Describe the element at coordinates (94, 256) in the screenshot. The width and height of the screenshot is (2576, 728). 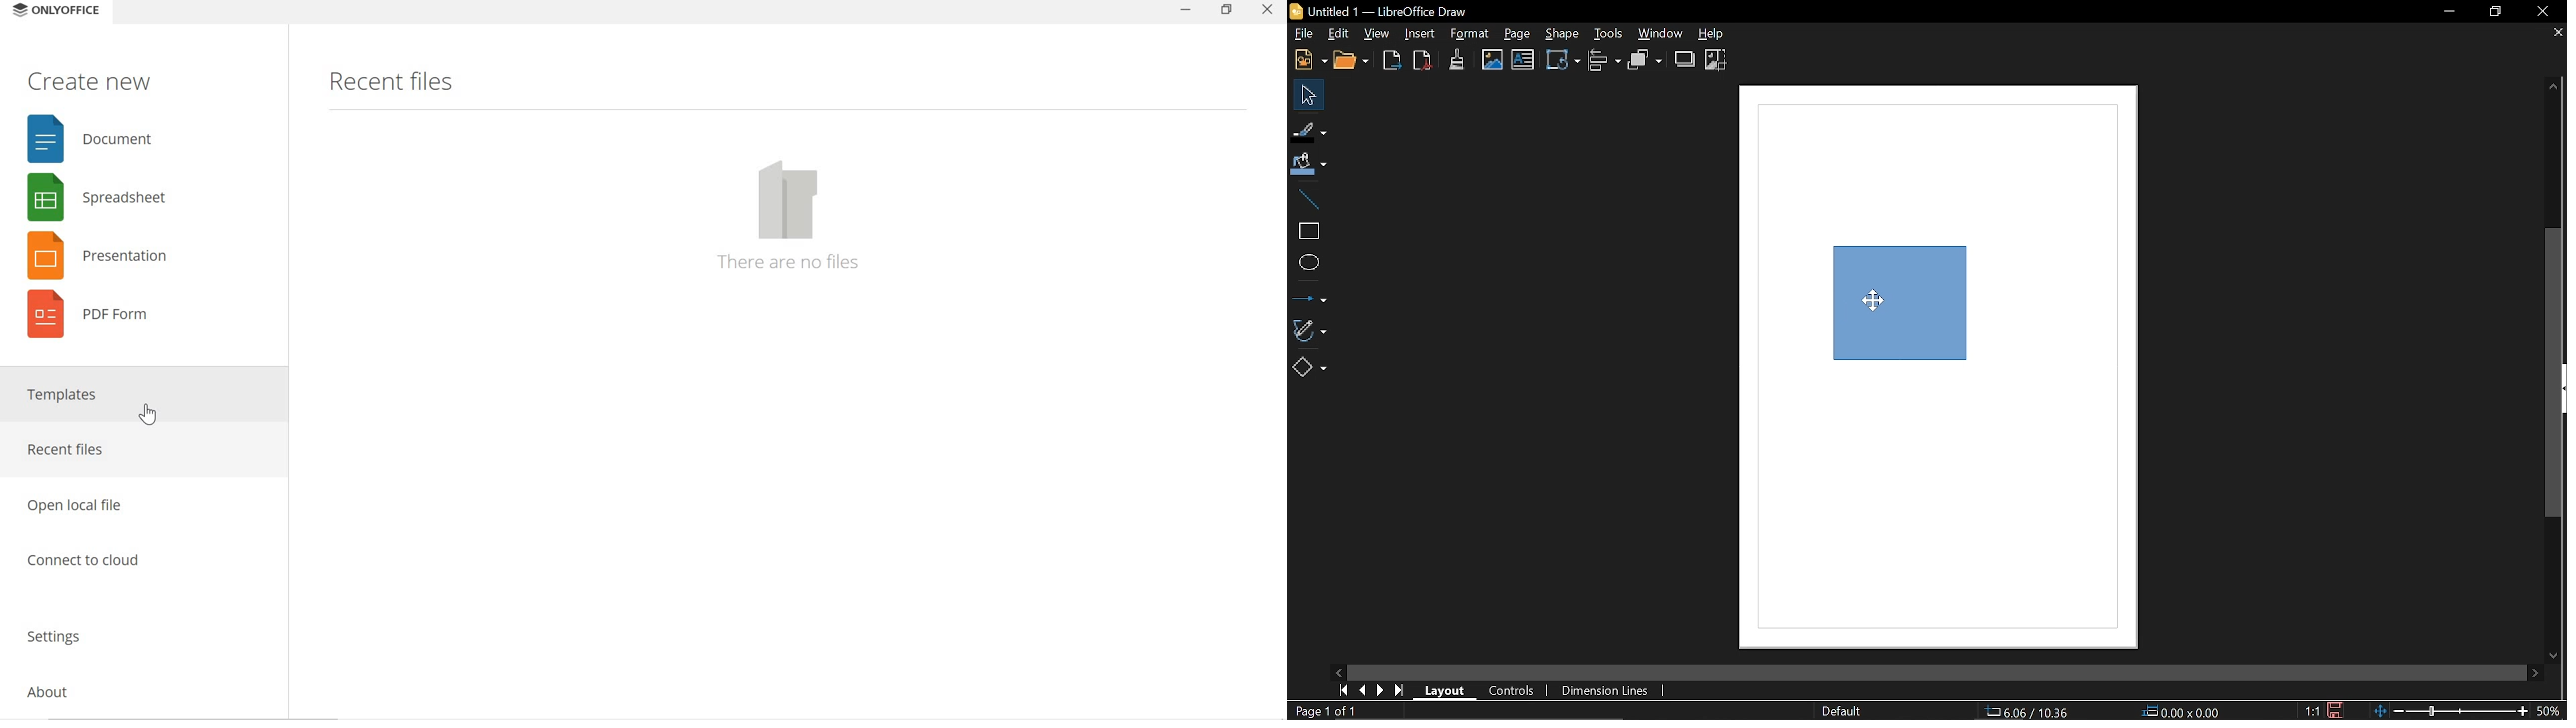
I see `PRESENTATION` at that location.